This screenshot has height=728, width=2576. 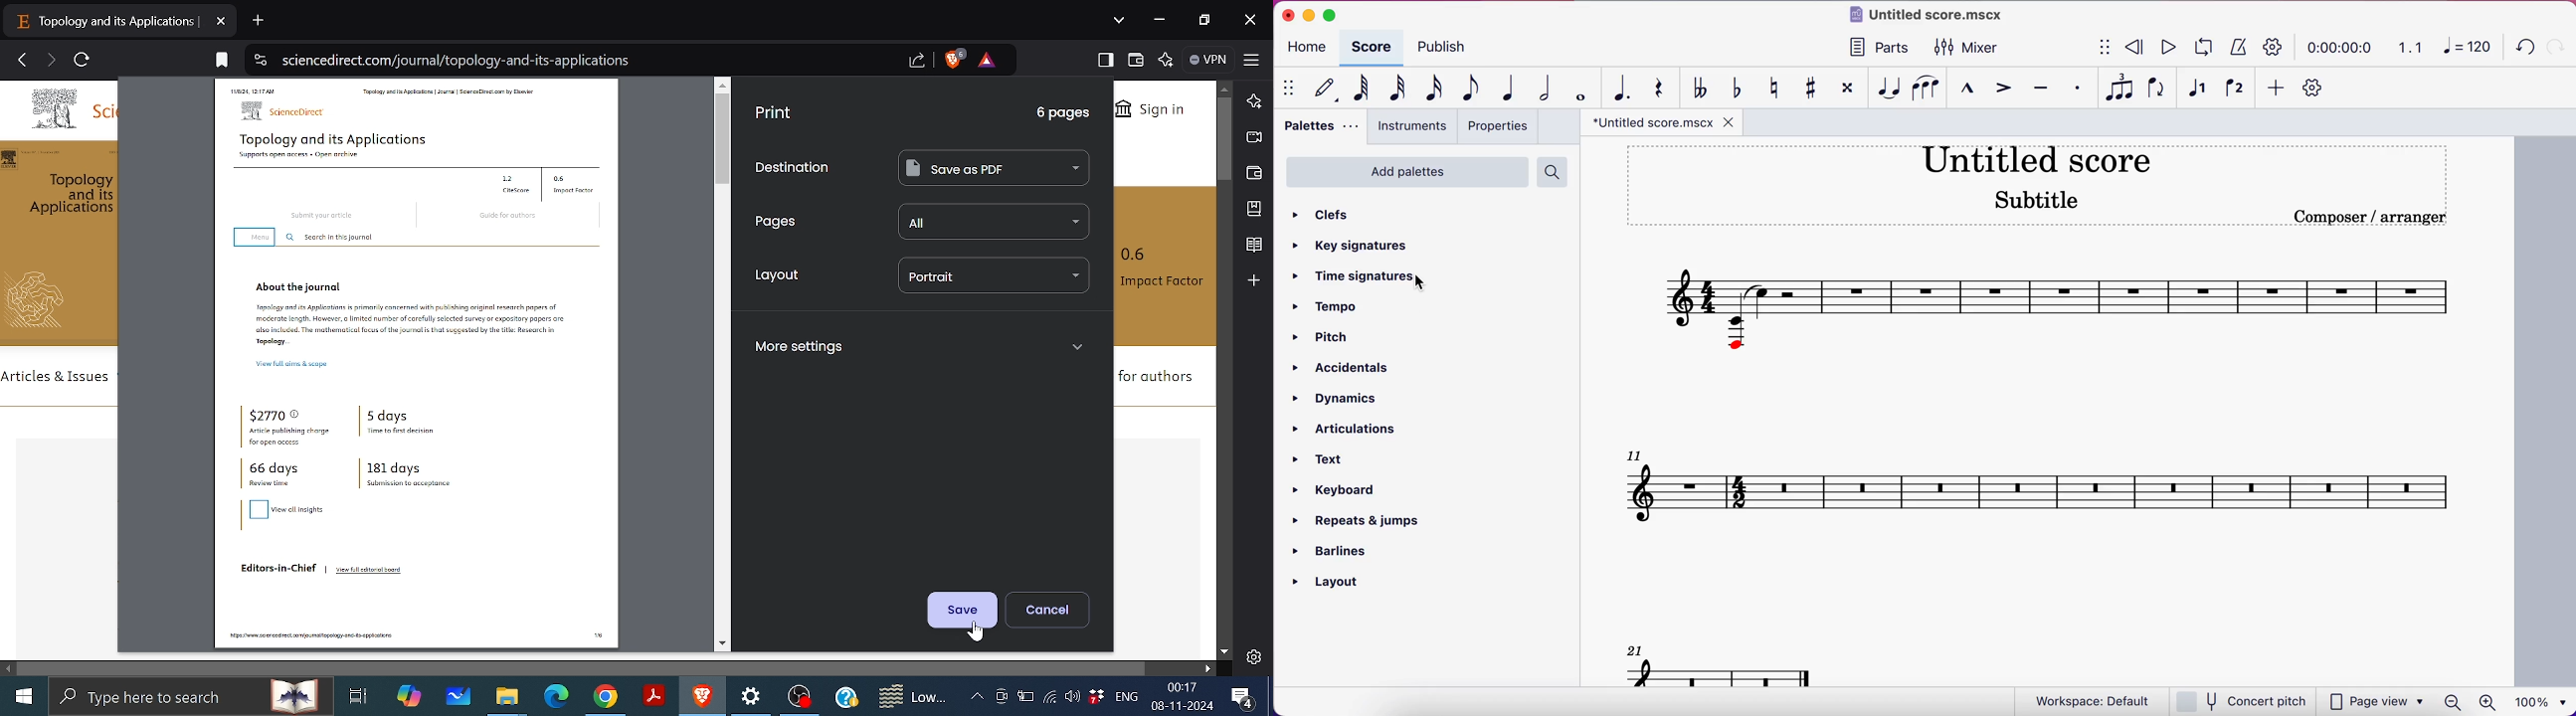 What do you see at coordinates (1338, 14) in the screenshot?
I see `maximize` at bounding box center [1338, 14].